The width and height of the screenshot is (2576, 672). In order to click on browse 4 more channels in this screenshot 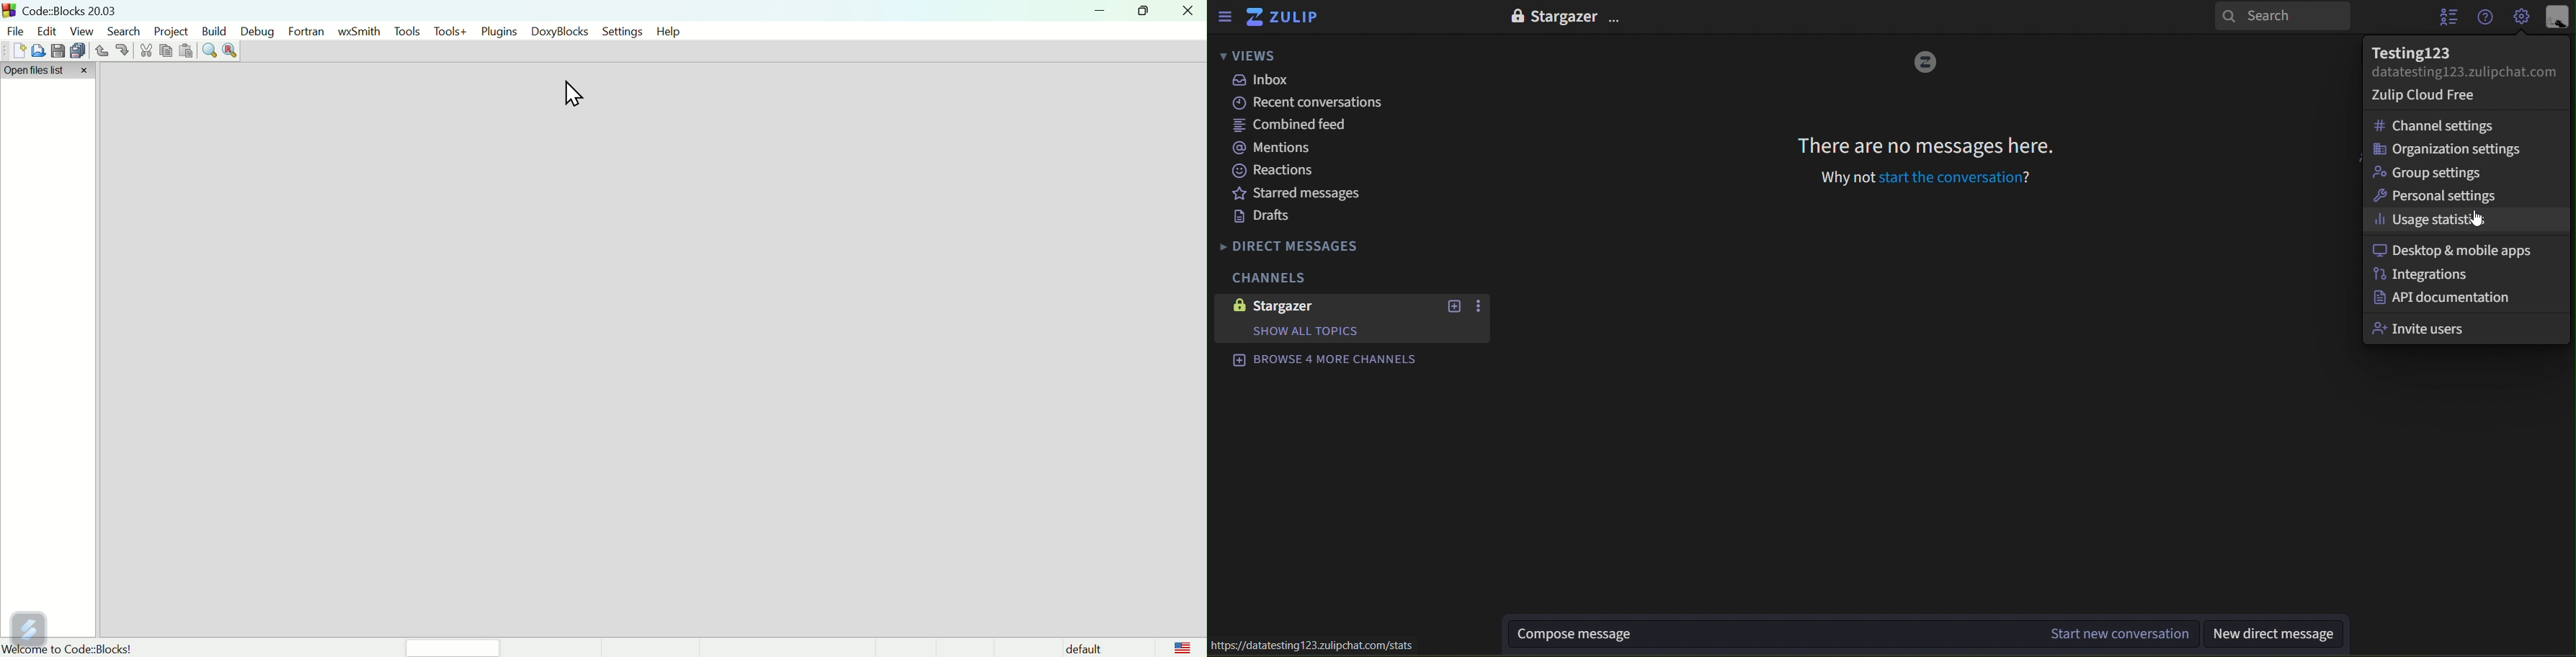, I will do `click(1338, 360)`.